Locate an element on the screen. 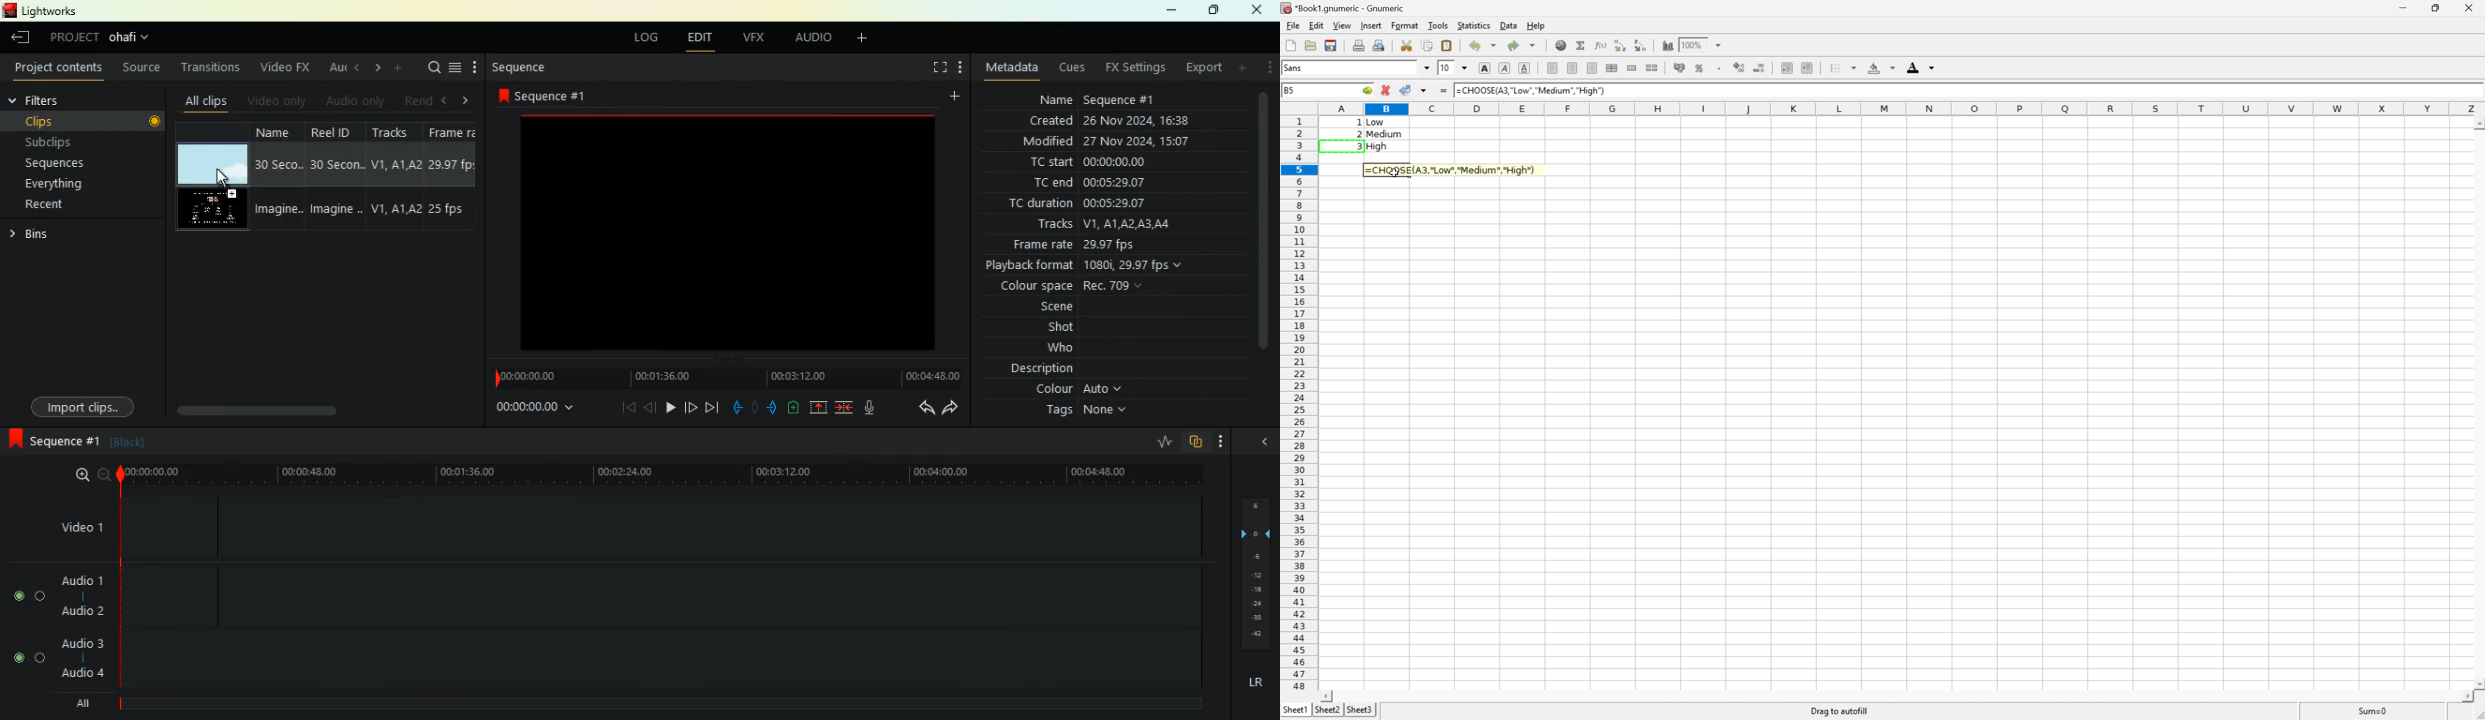 Image resolution: width=2492 pixels, height=728 pixels. up is located at coordinates (818, 408).